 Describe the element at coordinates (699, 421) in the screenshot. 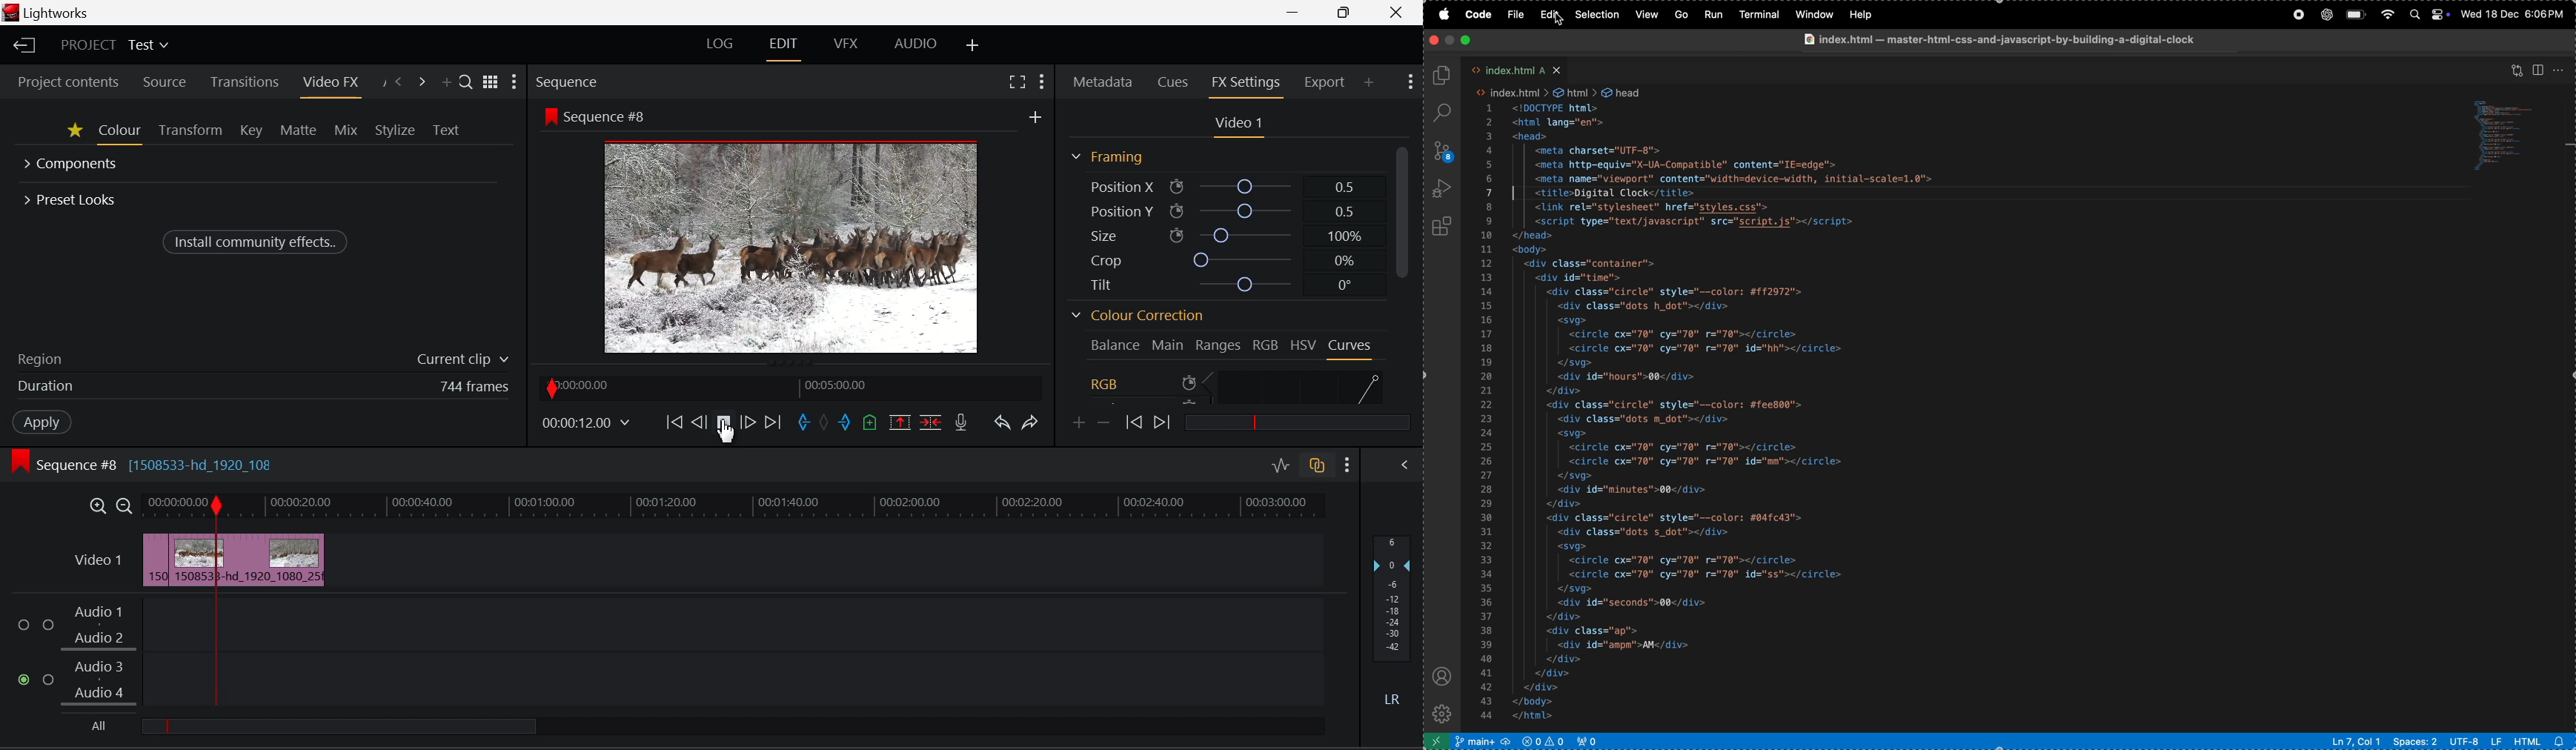

I see `Go Back` at that location.